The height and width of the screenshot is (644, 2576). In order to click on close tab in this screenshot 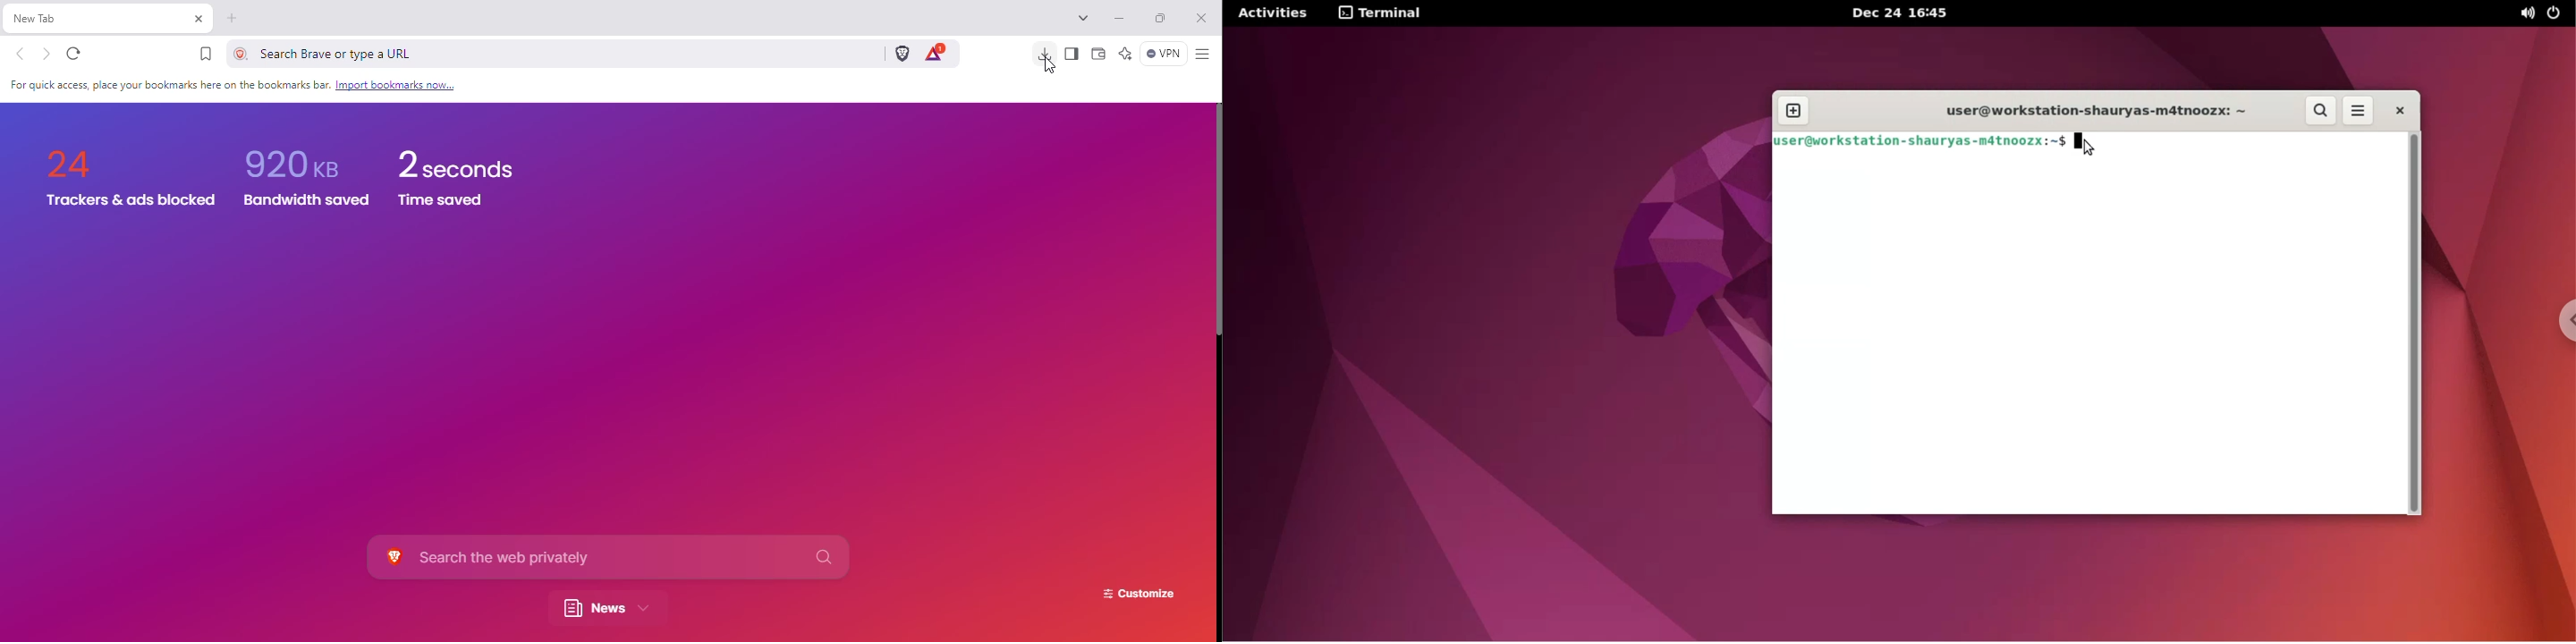, I will do `click(199, 19)`.